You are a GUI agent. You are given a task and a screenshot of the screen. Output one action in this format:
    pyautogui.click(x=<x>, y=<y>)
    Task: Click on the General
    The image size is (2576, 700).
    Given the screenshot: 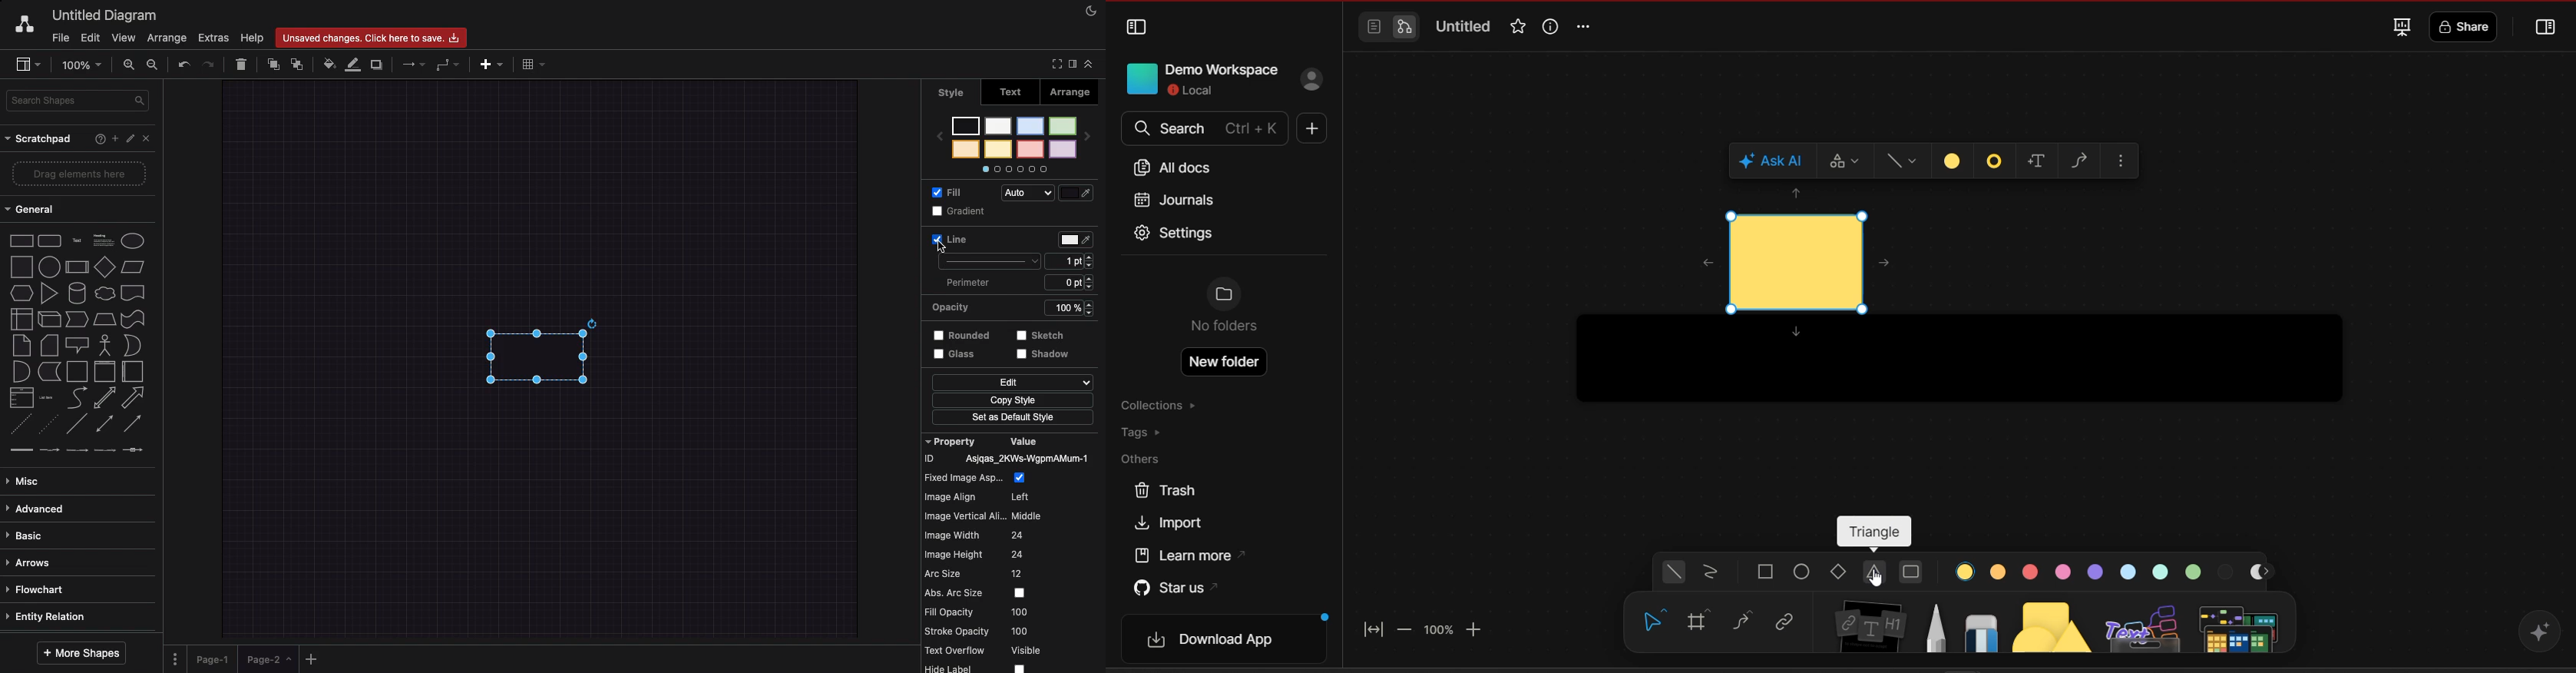 What is the action you would take?
    pyautogui.click(x=31, y=211)
    